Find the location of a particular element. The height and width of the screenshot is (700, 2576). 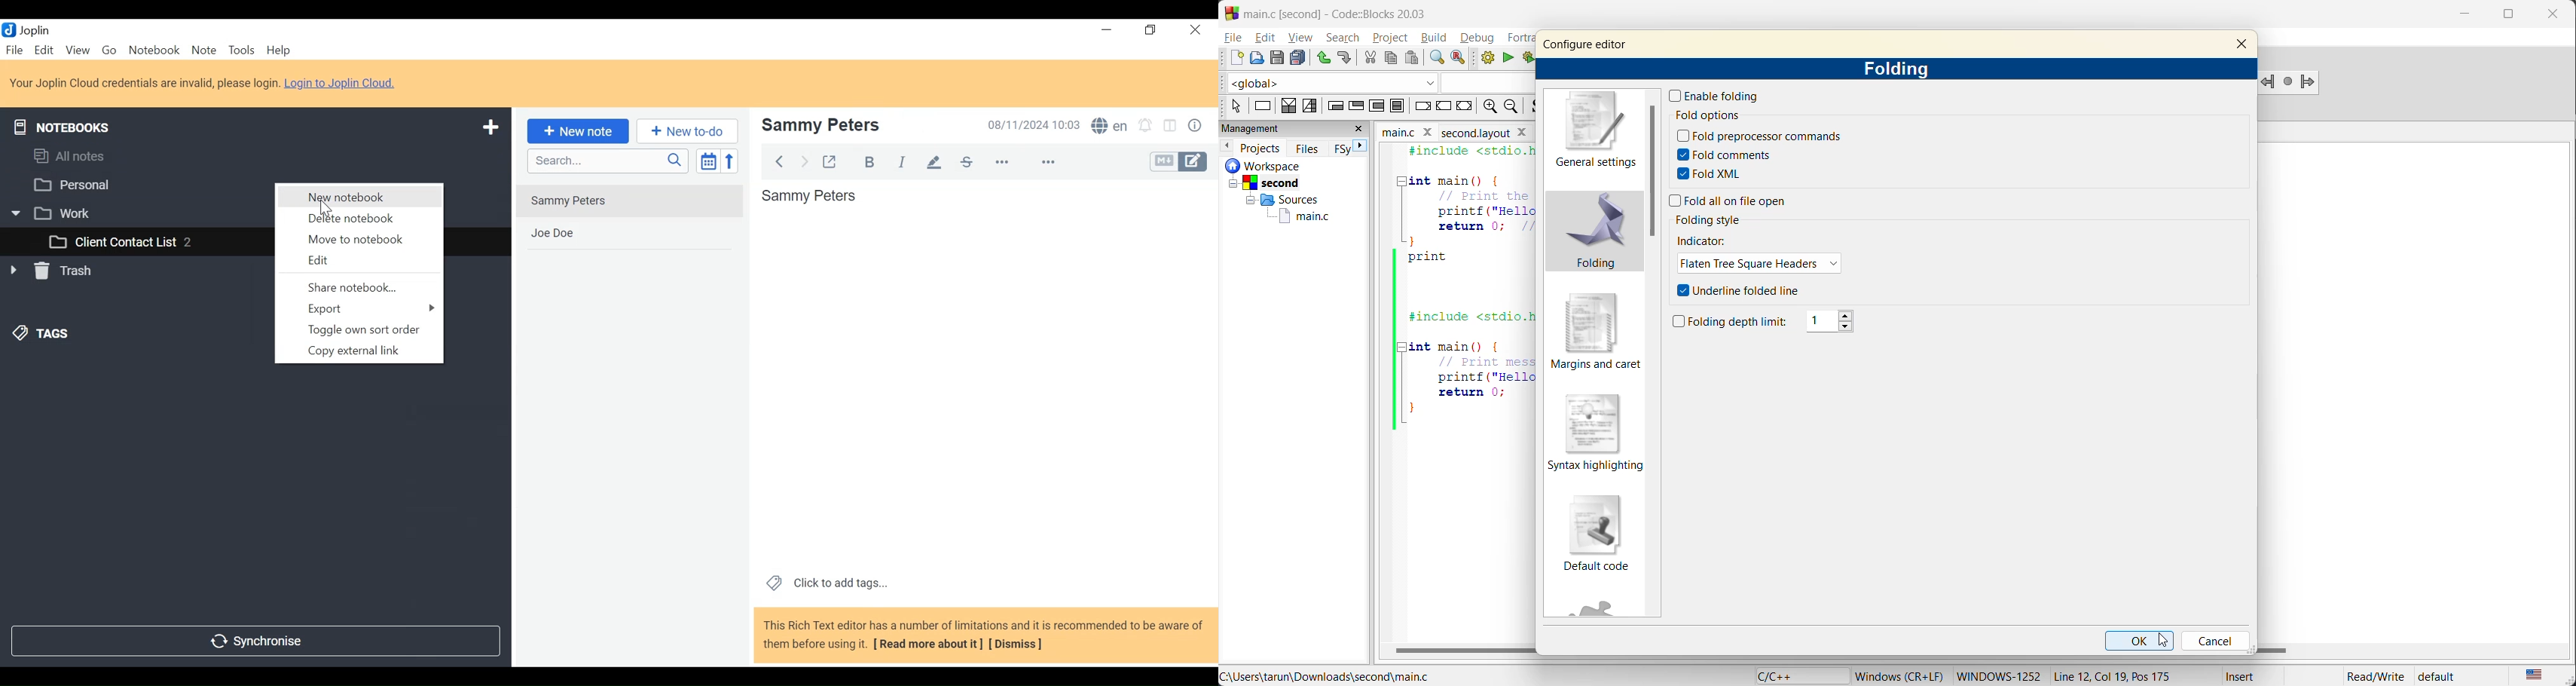

minimize is located at coordinates (2463, 15).